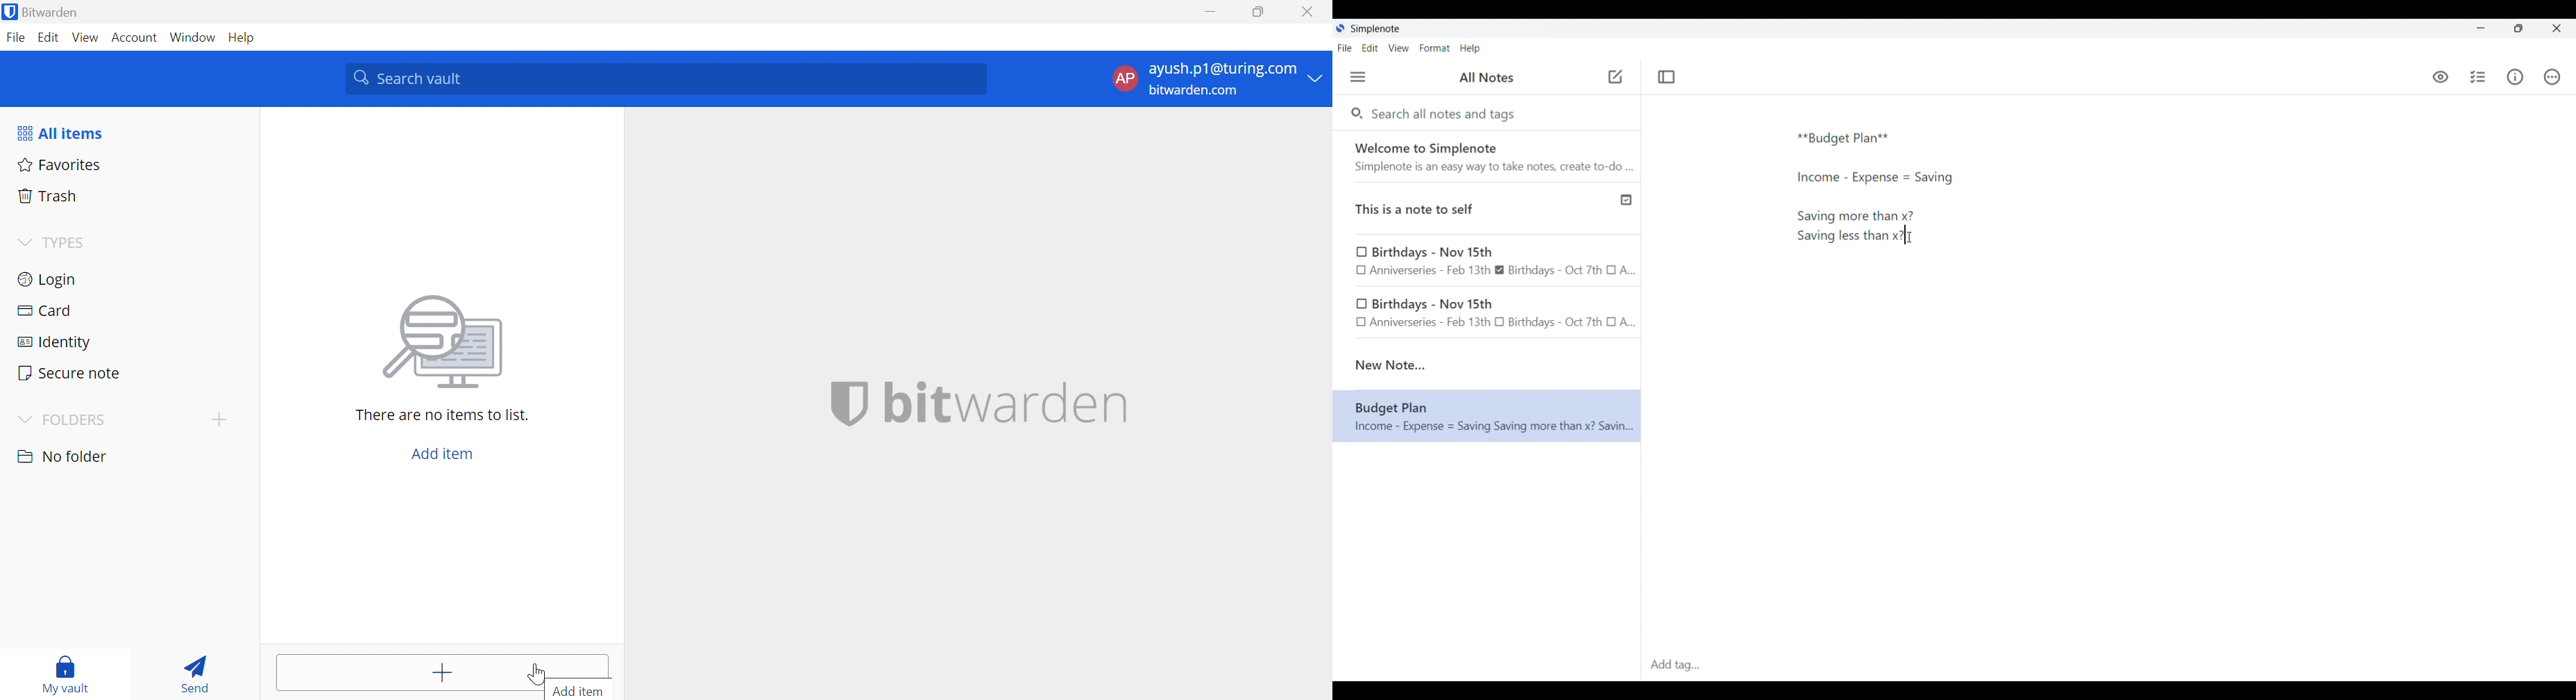 The height and width of the screenshot is (700, 2576). I want to click on Add item, so click(577, 691).